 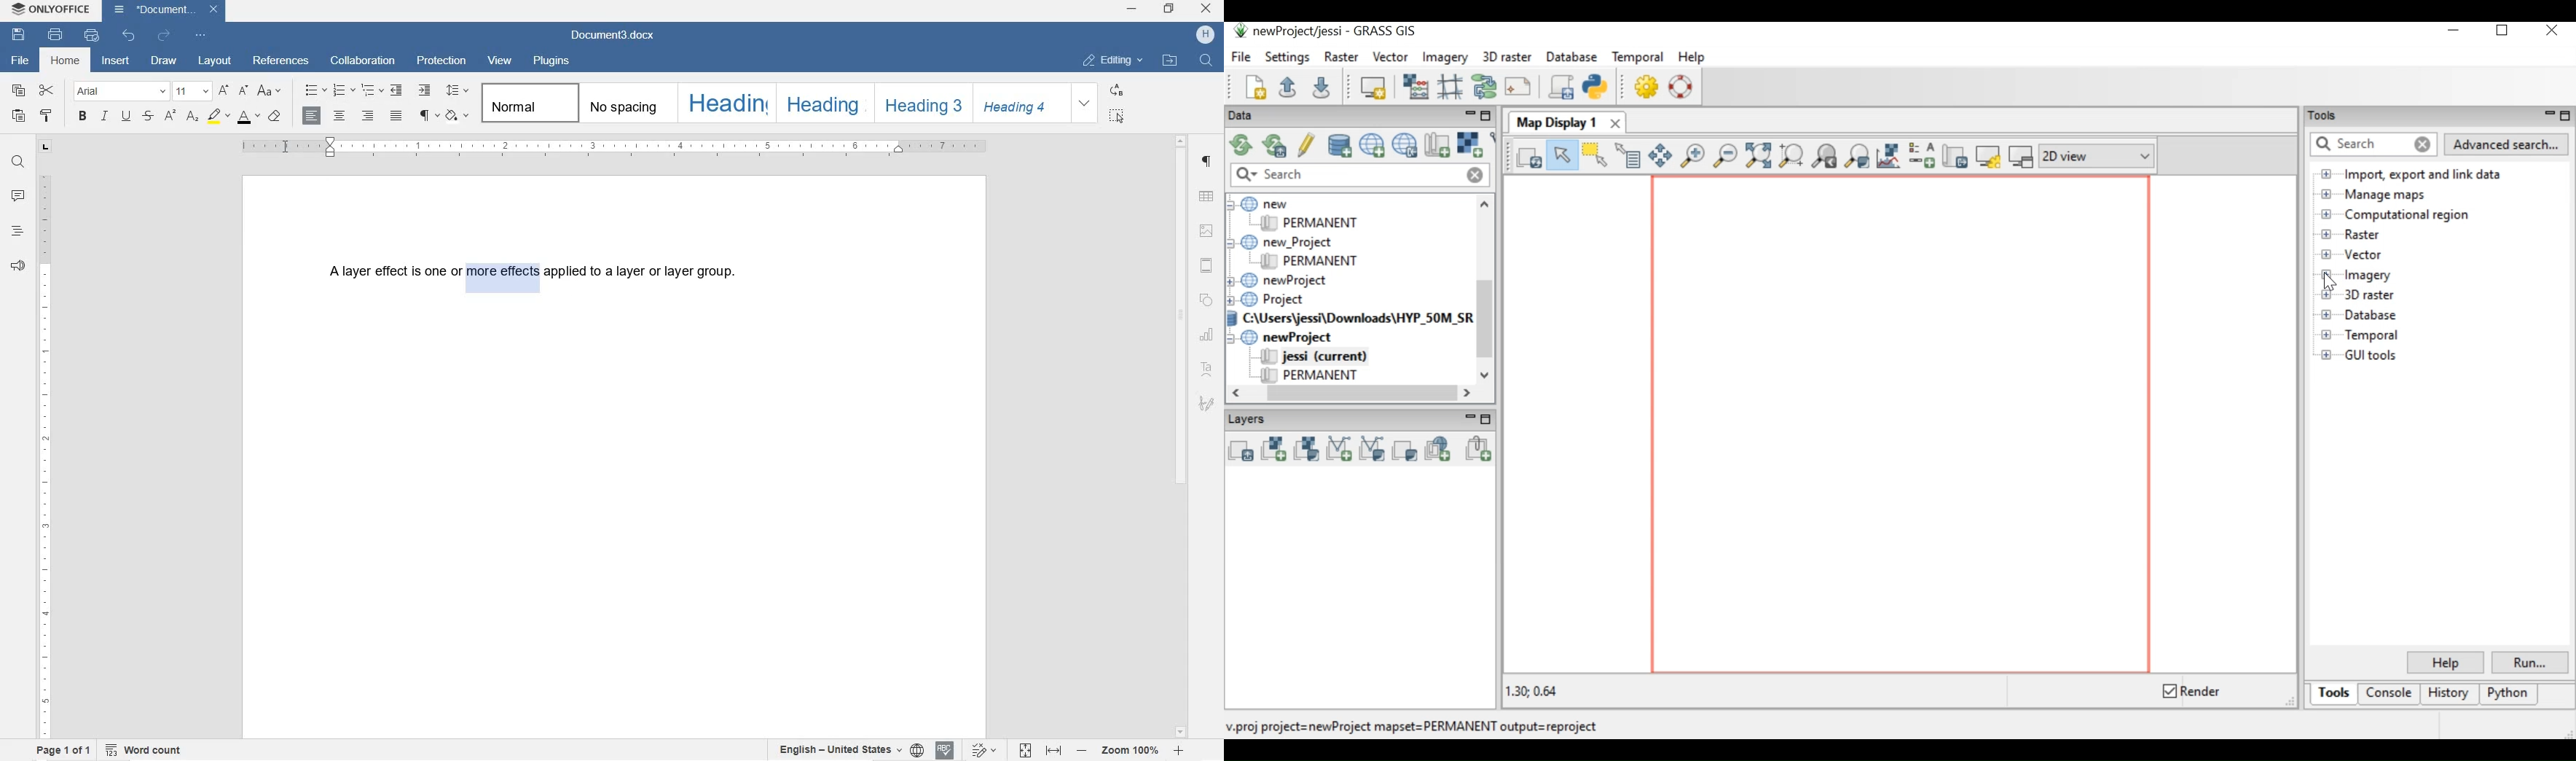 What do you see at coordinates (366, 117) in the screenshot?
I see `ALIGN RIGHT` at bounding box center [366, 117].